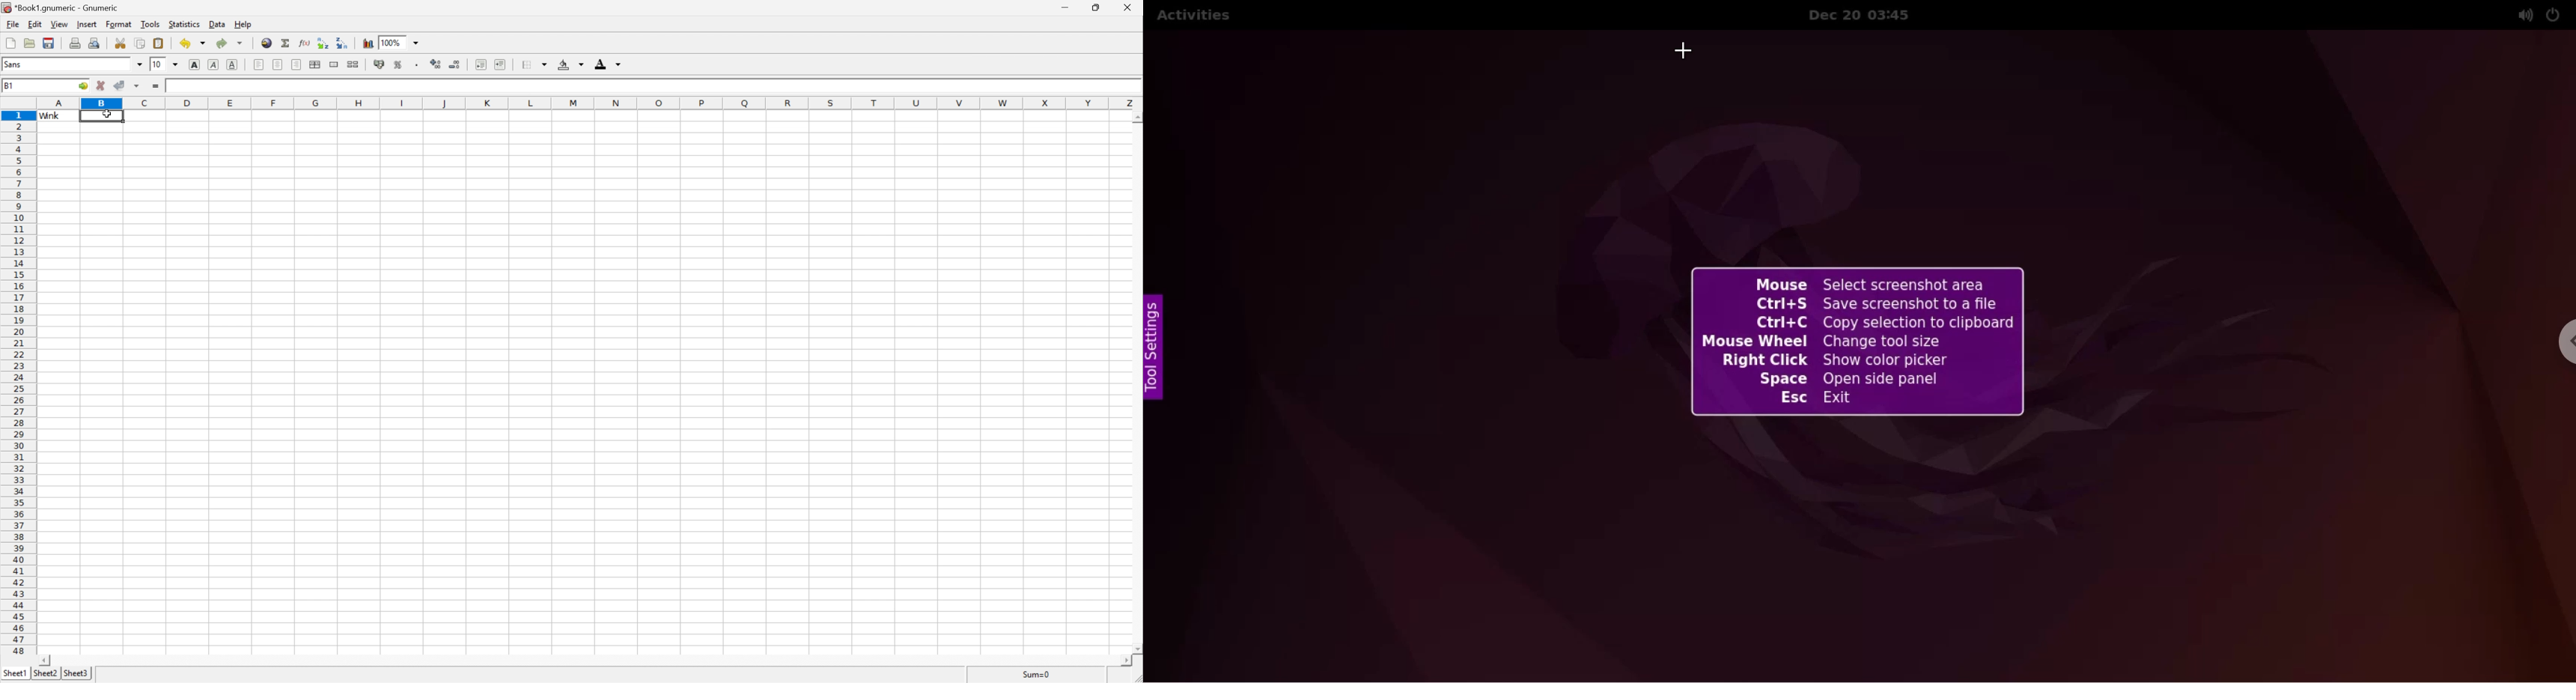 The width and height of the screenshot is (2576, 700). Describe the element at coordinates (279, 64) in the screenshot. I see `center horizontally` at that location.